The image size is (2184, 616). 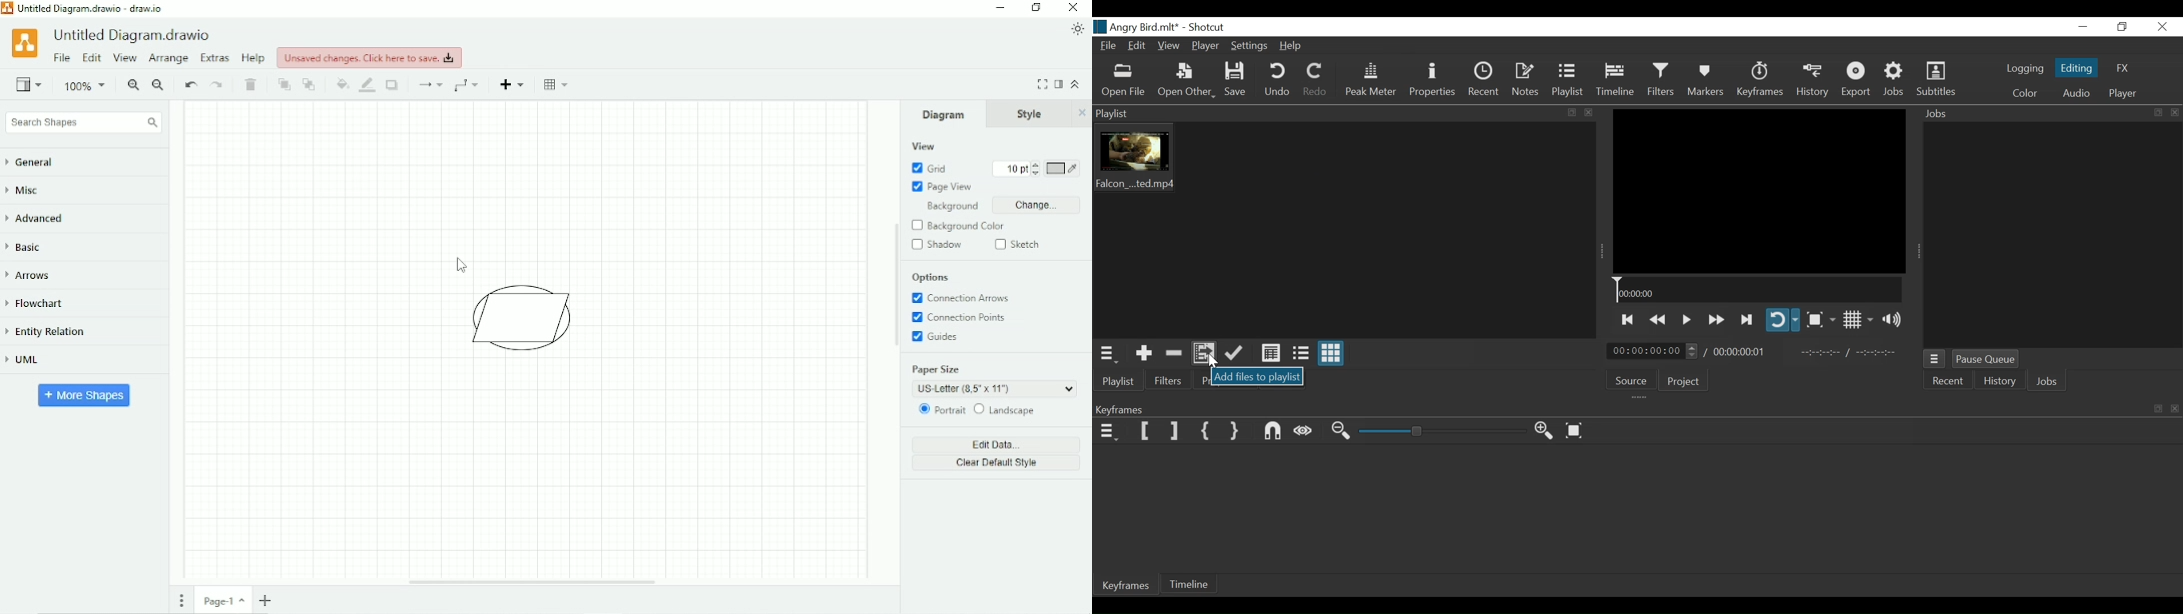 I want to click on Show Volume Control, so click(x=1894, y=320).